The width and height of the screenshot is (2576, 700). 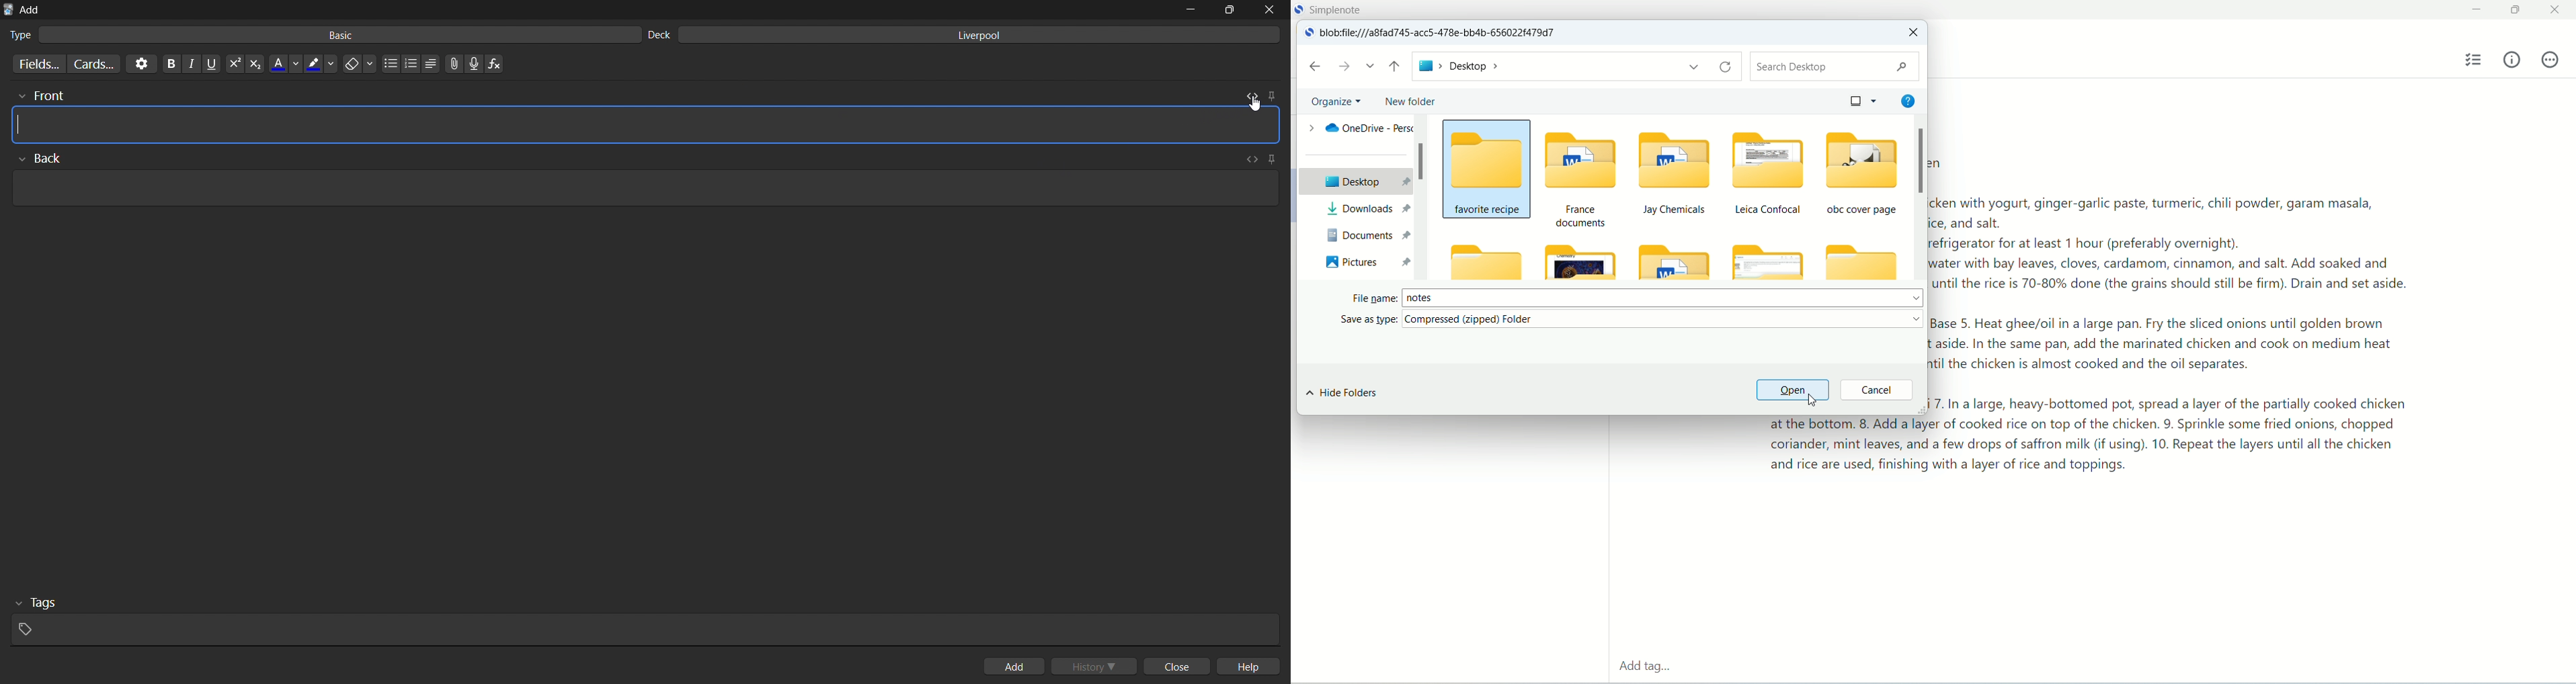 What do you see at coordinates (1815, 400) in the screenshot?
I see `cursor` at bounding box center [1815, 400].